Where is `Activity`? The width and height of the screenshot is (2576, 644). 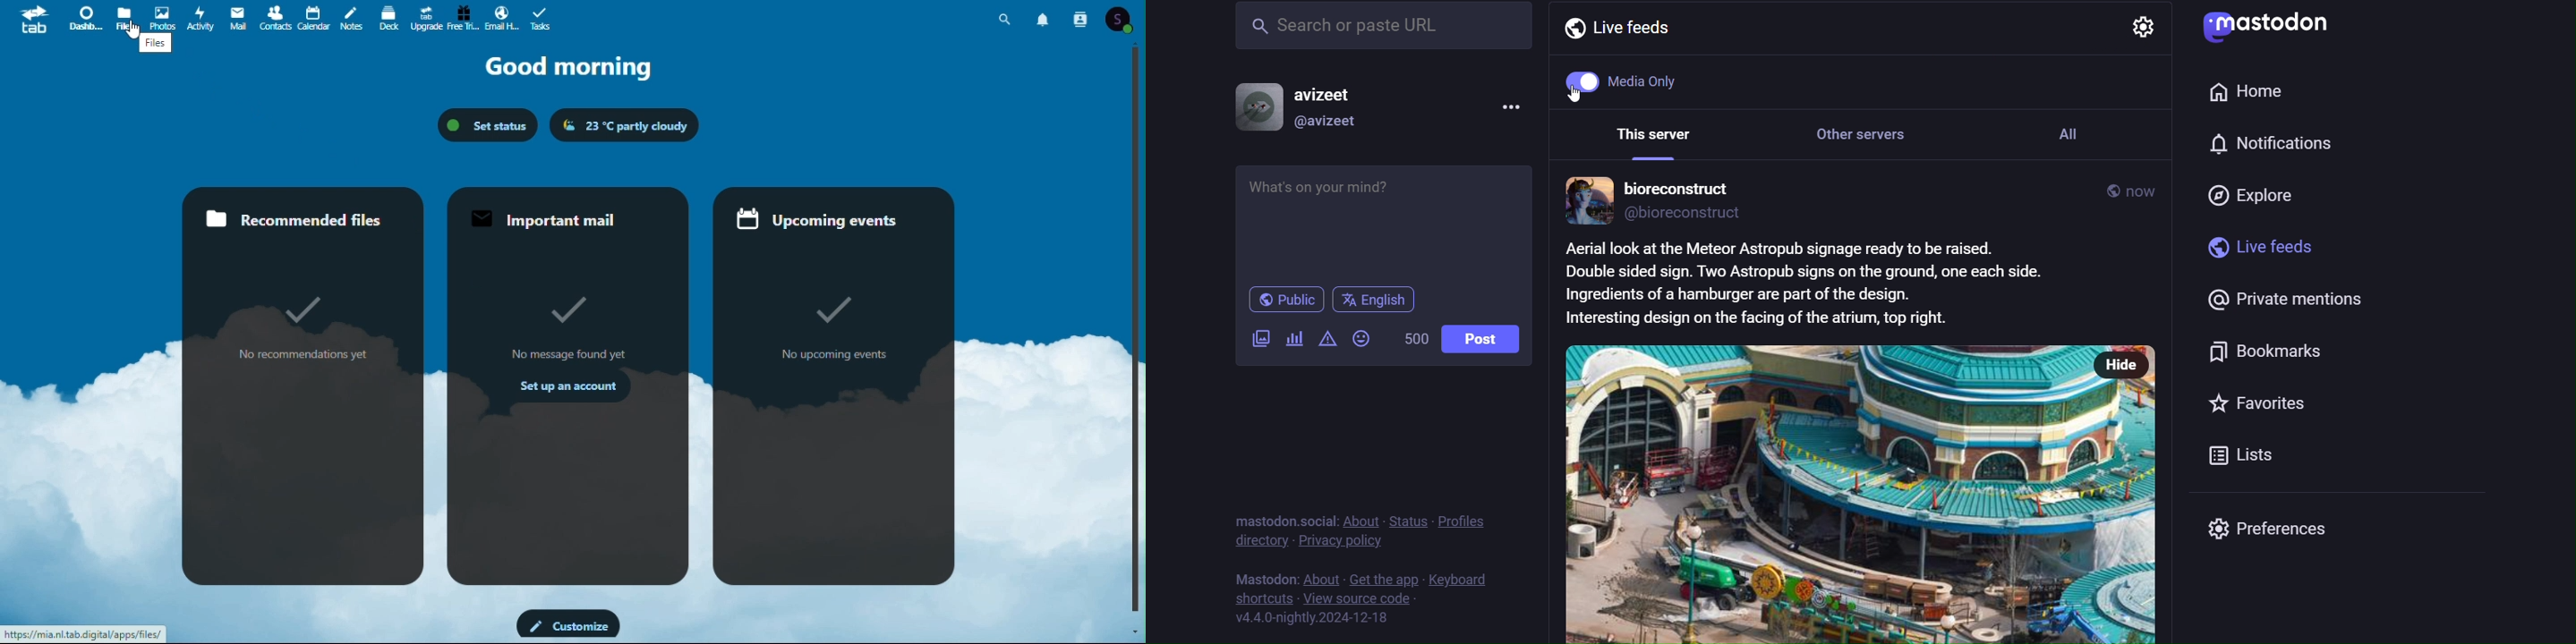
Activity is located at coordinates (200, 18).